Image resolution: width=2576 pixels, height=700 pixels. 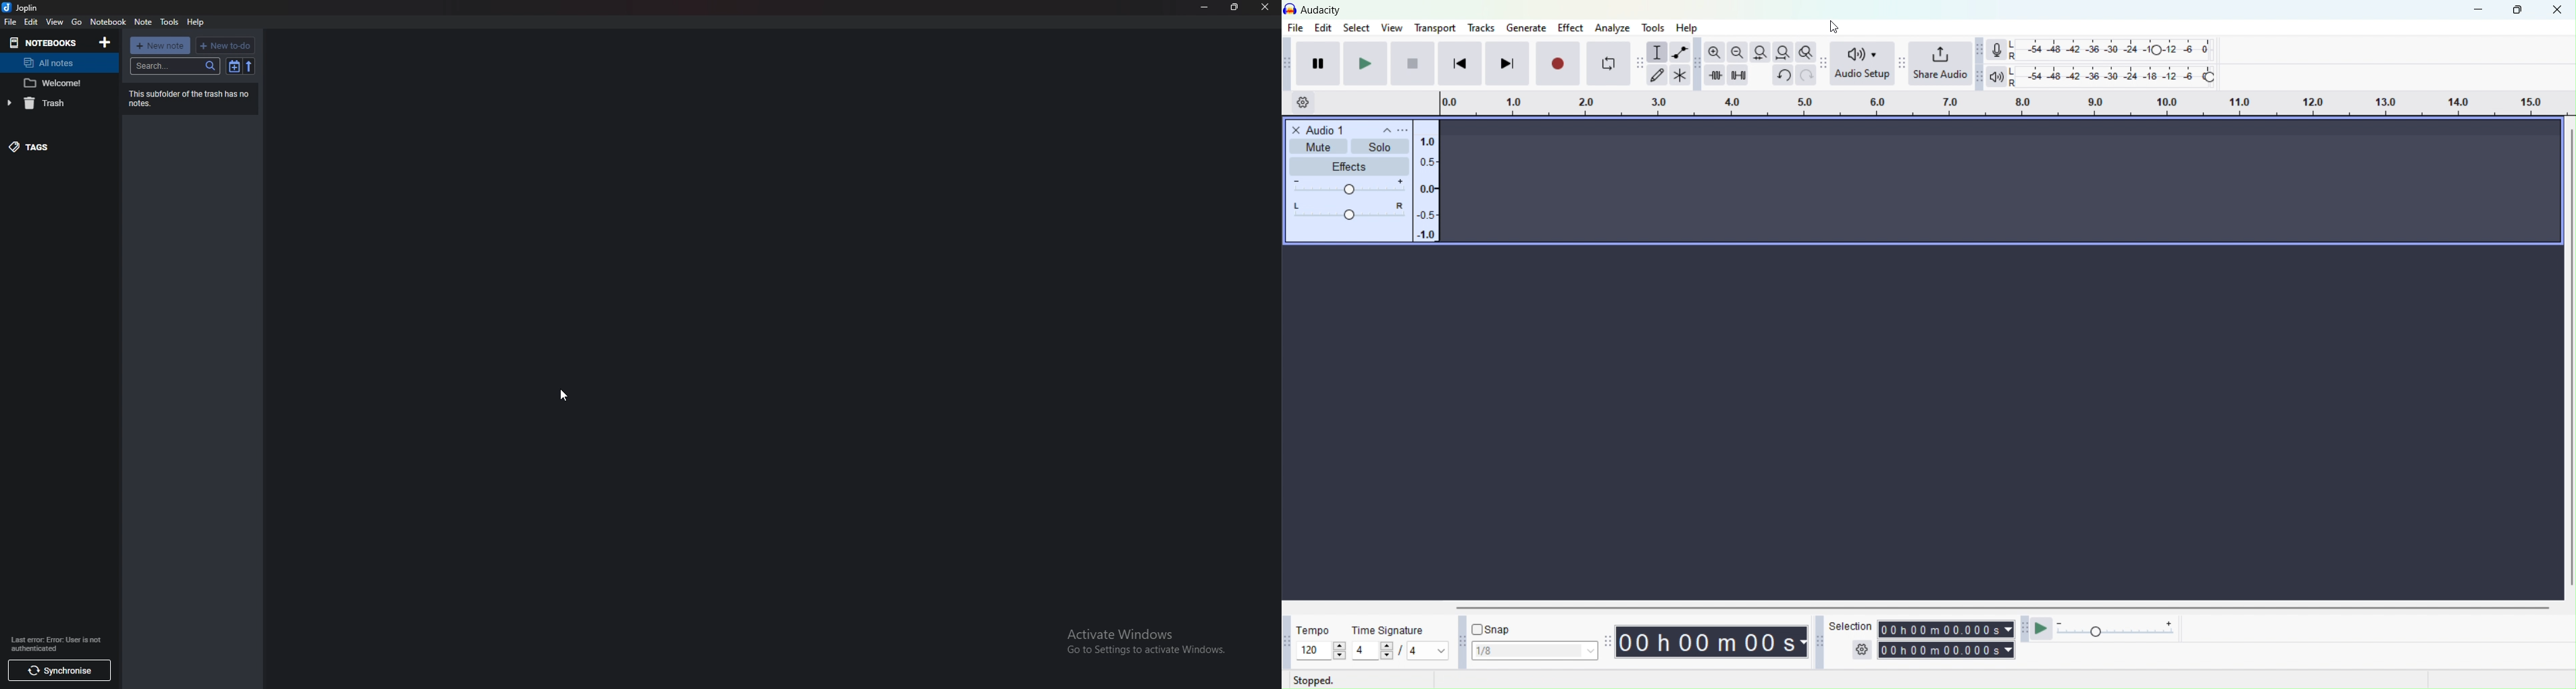 What do you see at coordinates (1902, 64) in the screenshot?
I see `Audacity share audio toolbar` at bounding box center [1902, 64].